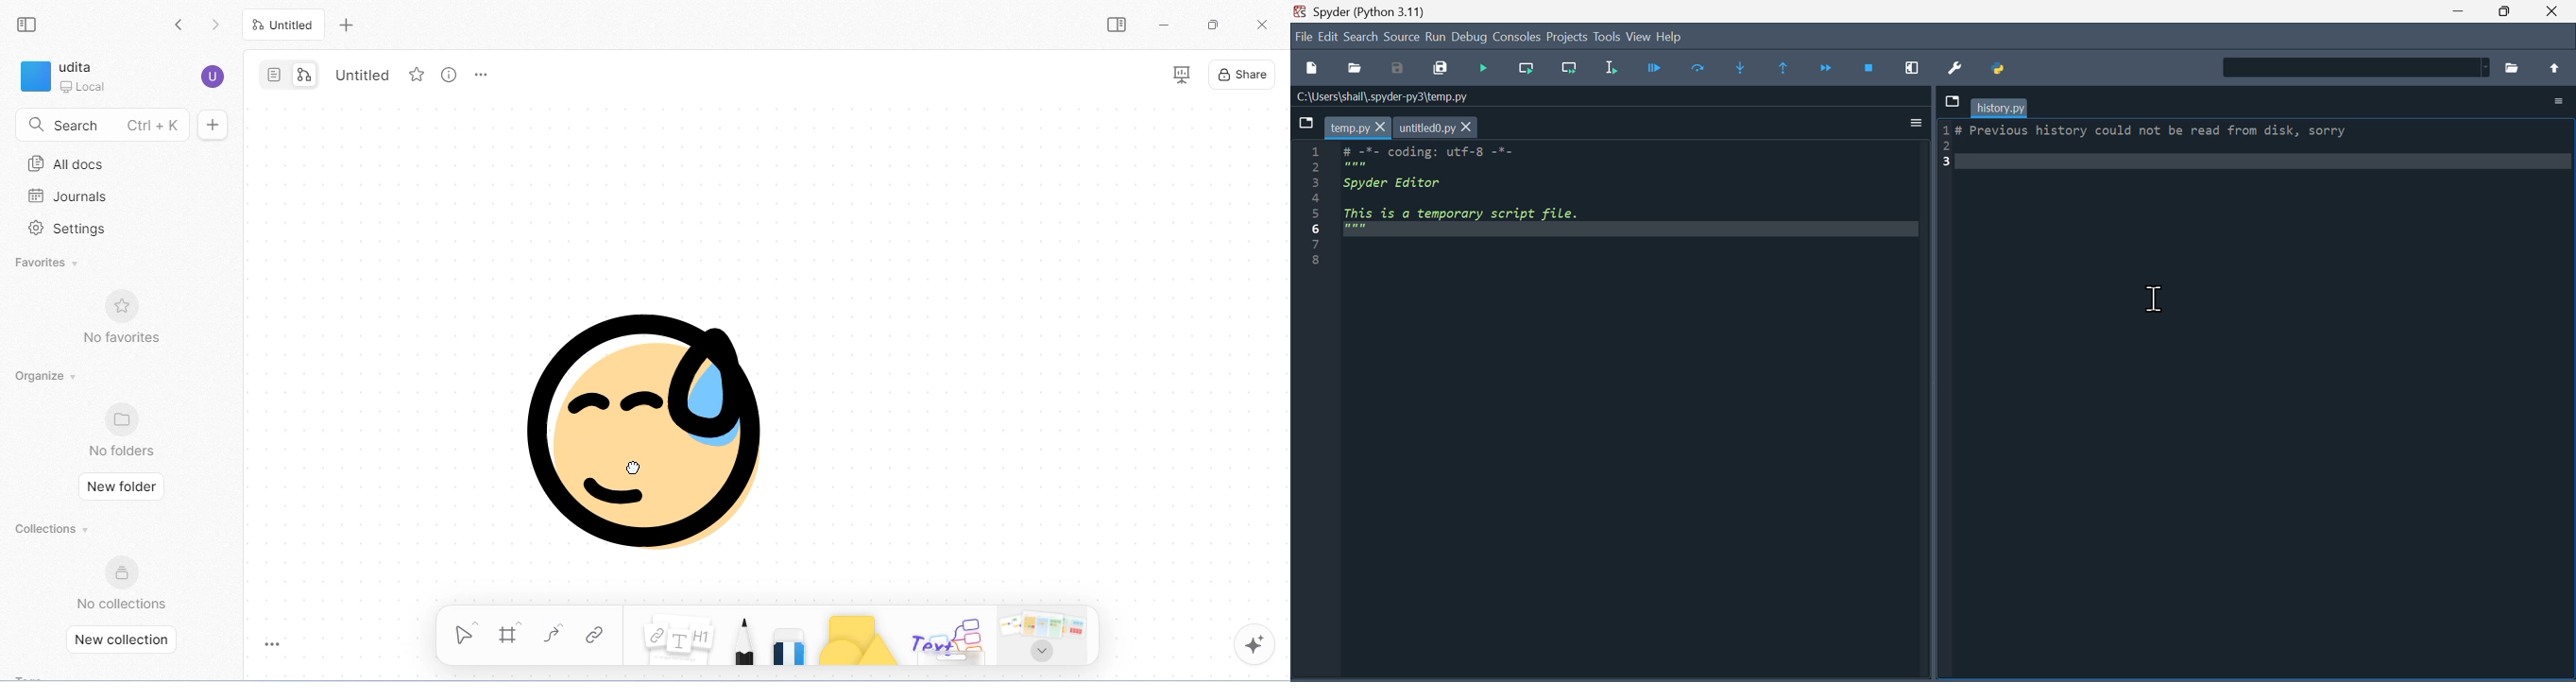  What do you see at coordinates (481, 75) in the screenshot?
I see `rename and more` at bounding box center [481, 75].